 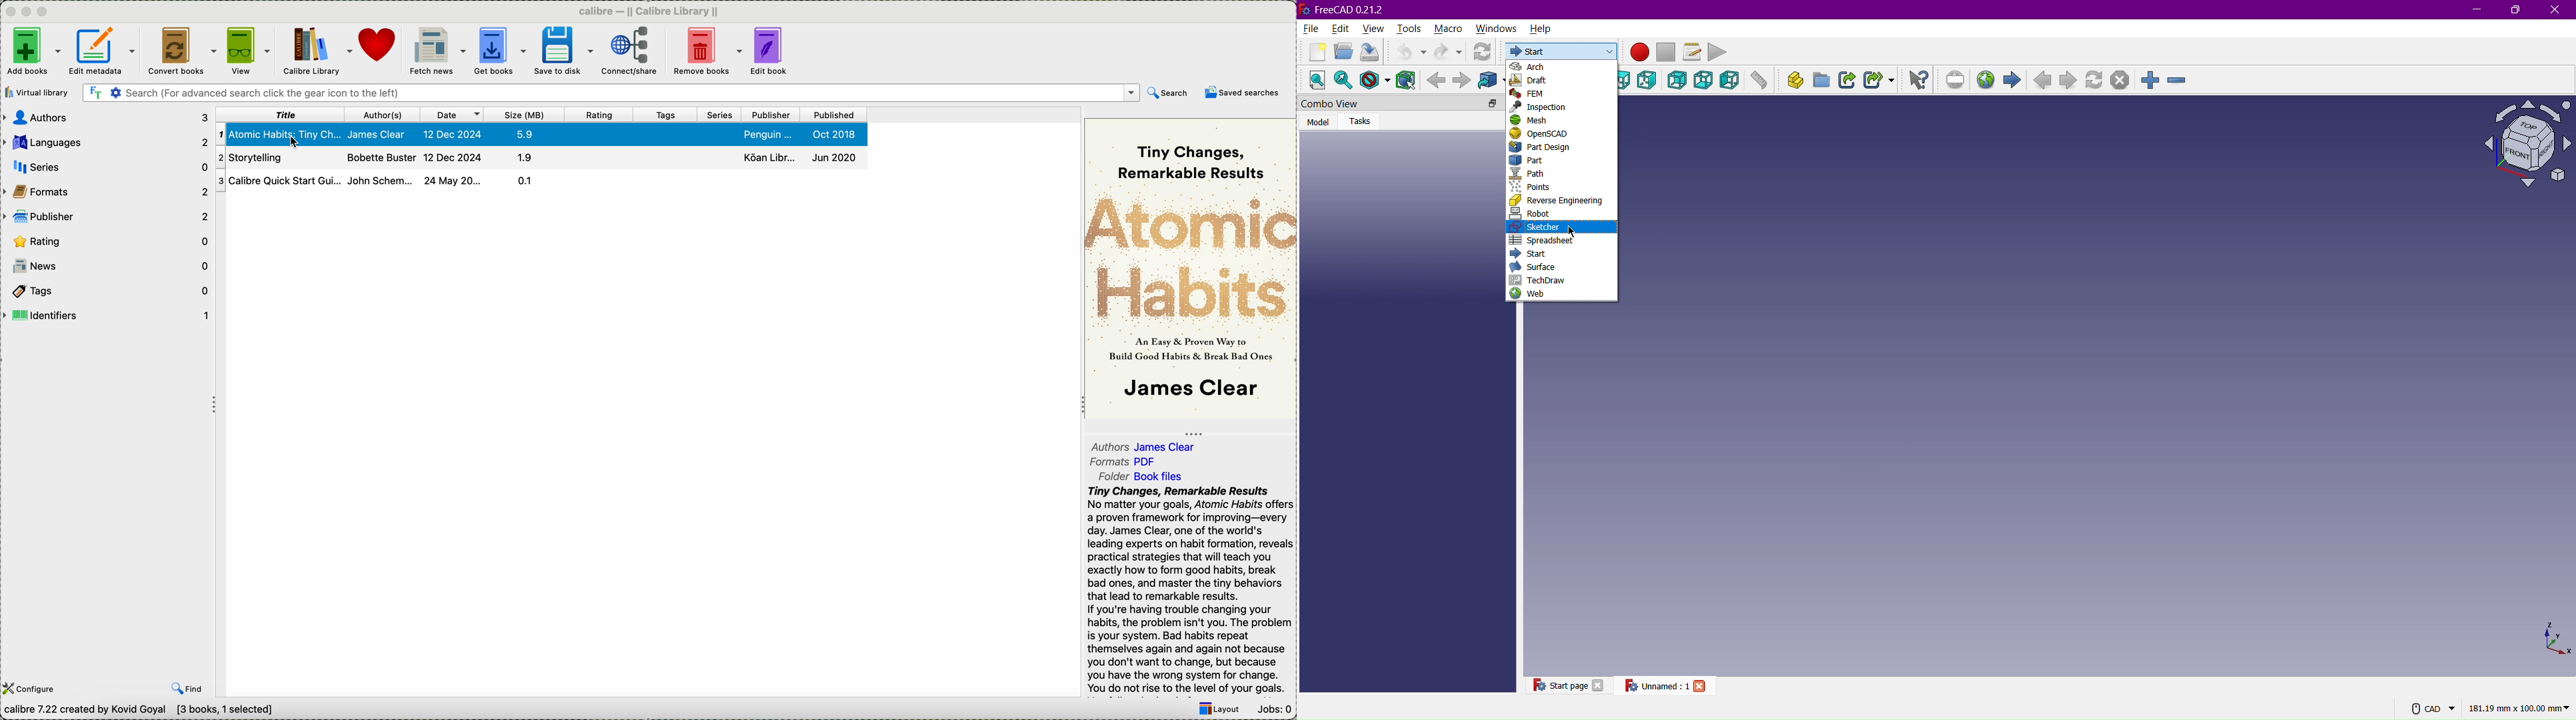 I want to click on 3D Axis View, so click(x=2555, y=639).